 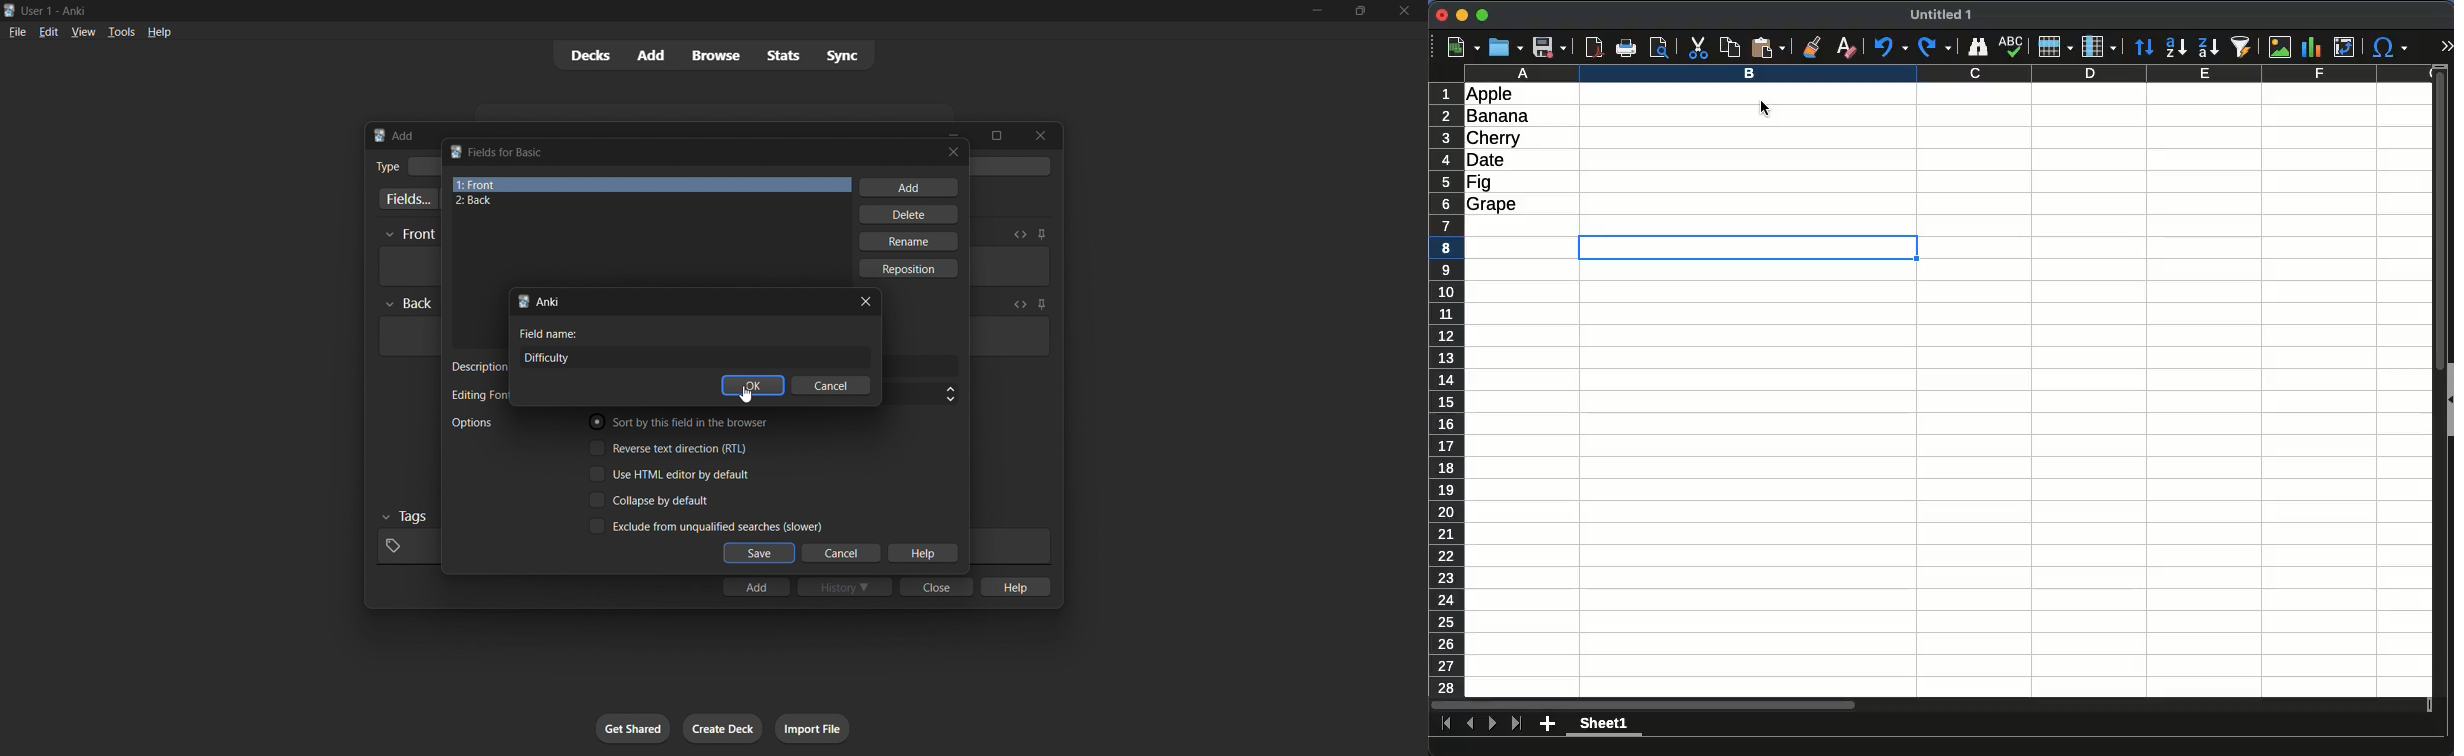 I want to click on Card tags input, so click(x=1010, y=546).